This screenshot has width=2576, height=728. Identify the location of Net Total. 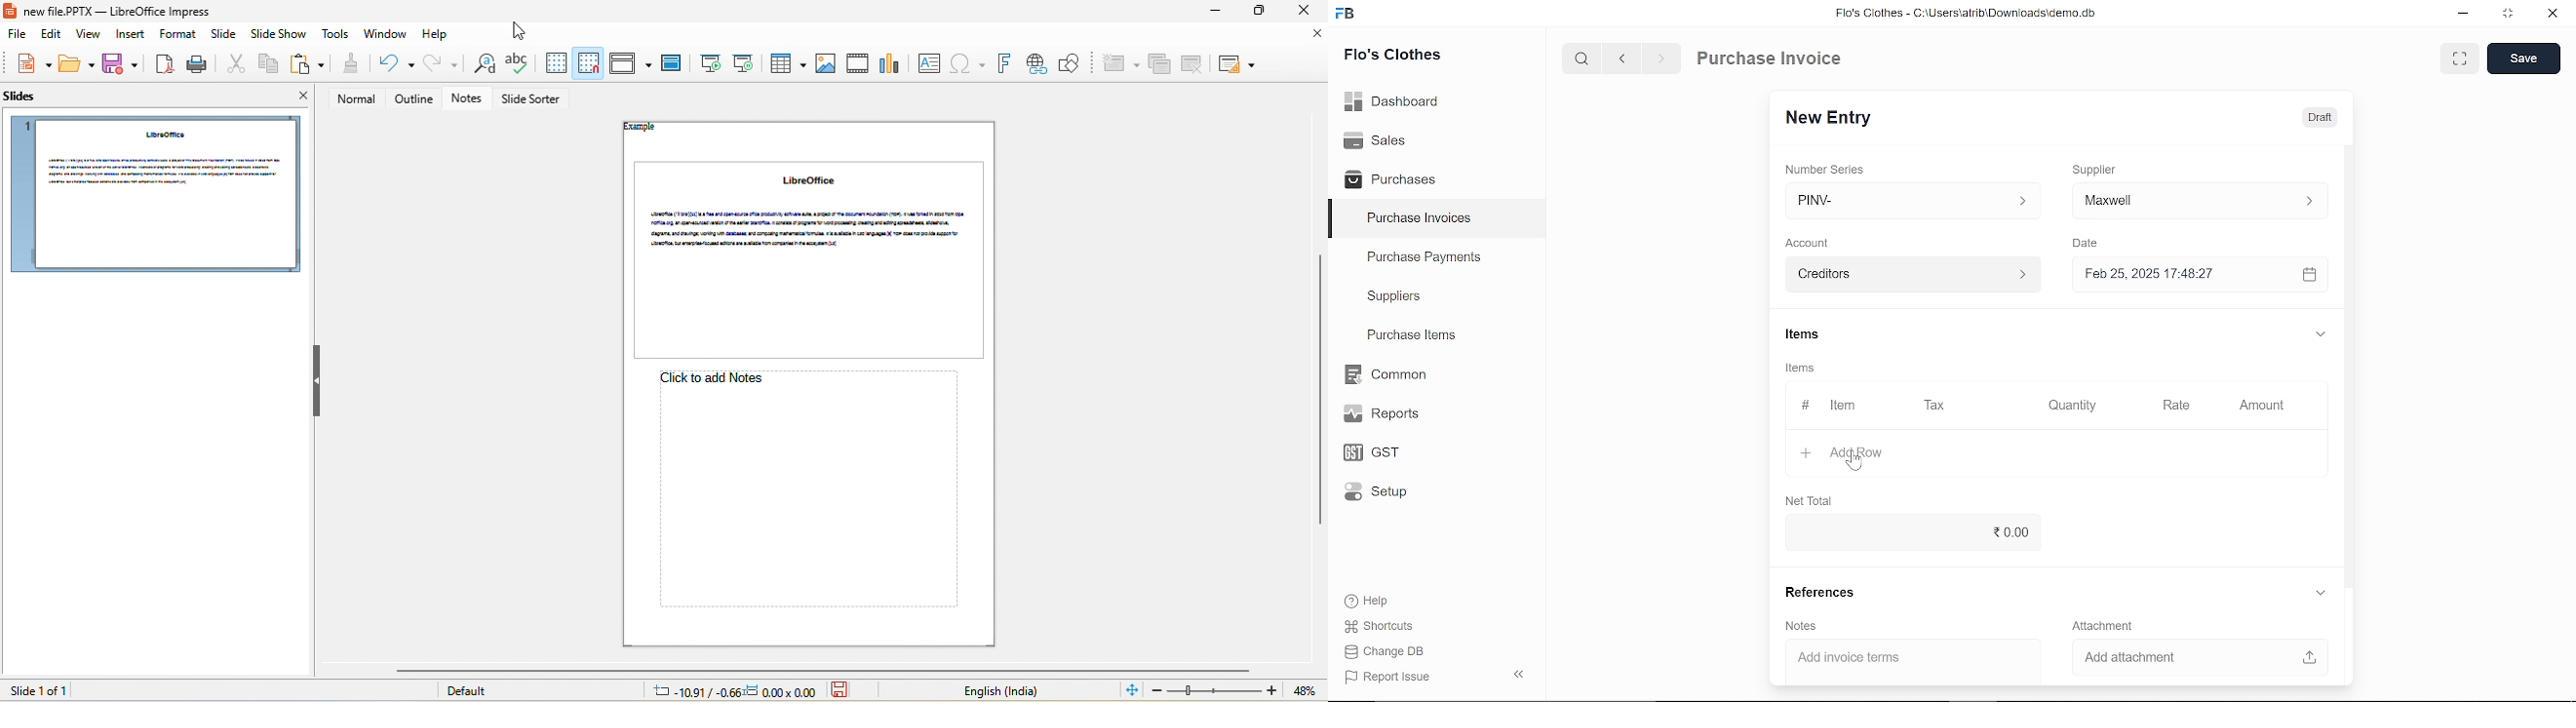
(1813, 500).